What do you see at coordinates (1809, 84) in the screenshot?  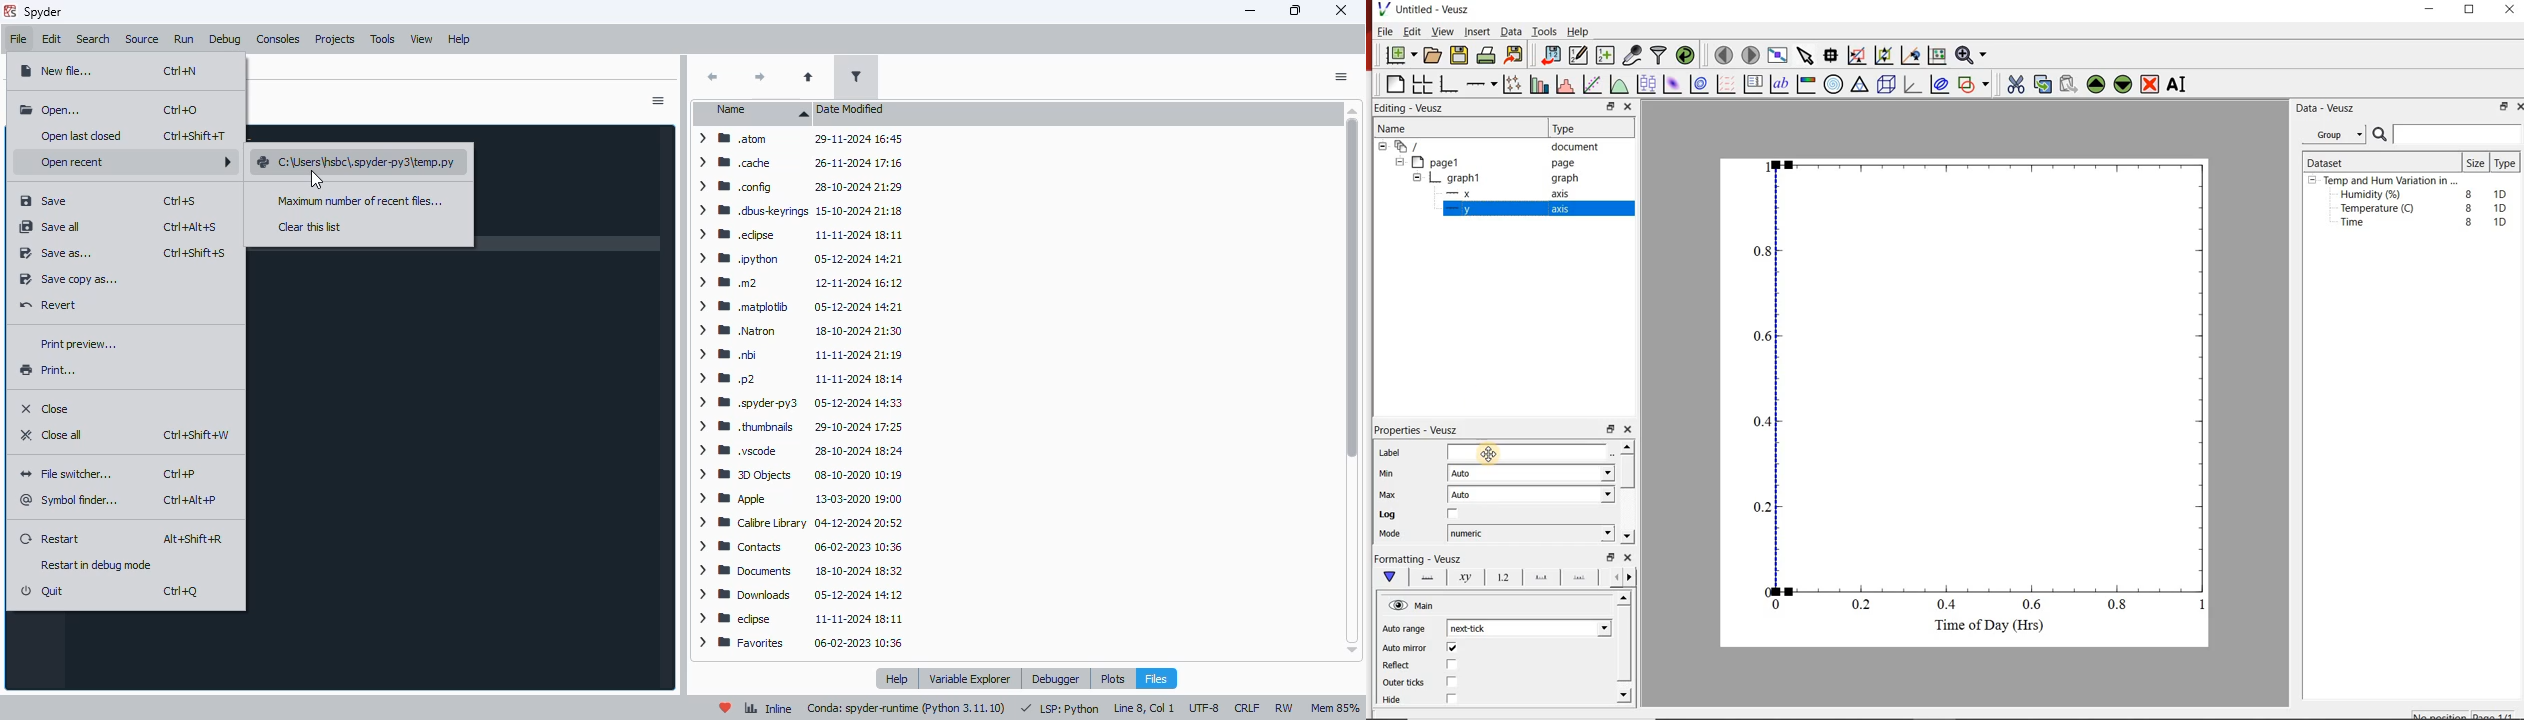 I see `image color bar` at bounding box center [1809, 84].